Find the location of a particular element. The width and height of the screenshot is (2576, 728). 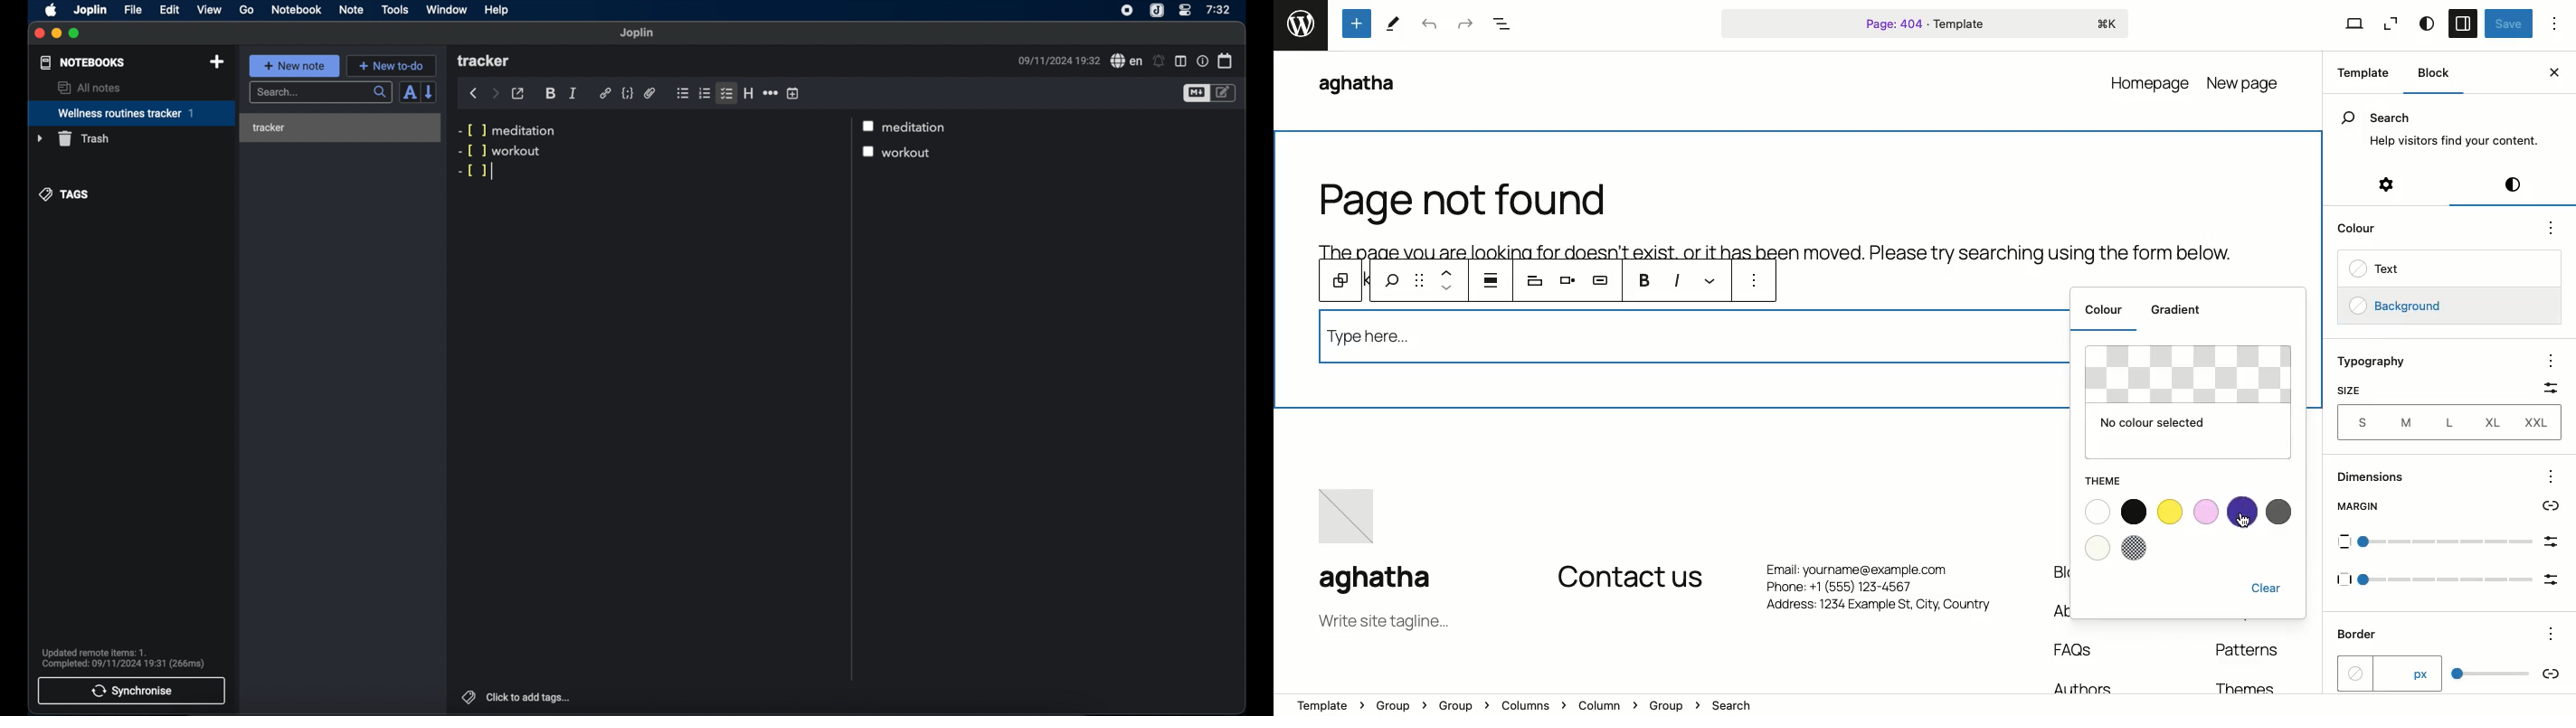

Search is located at coordinates (1693, 343).